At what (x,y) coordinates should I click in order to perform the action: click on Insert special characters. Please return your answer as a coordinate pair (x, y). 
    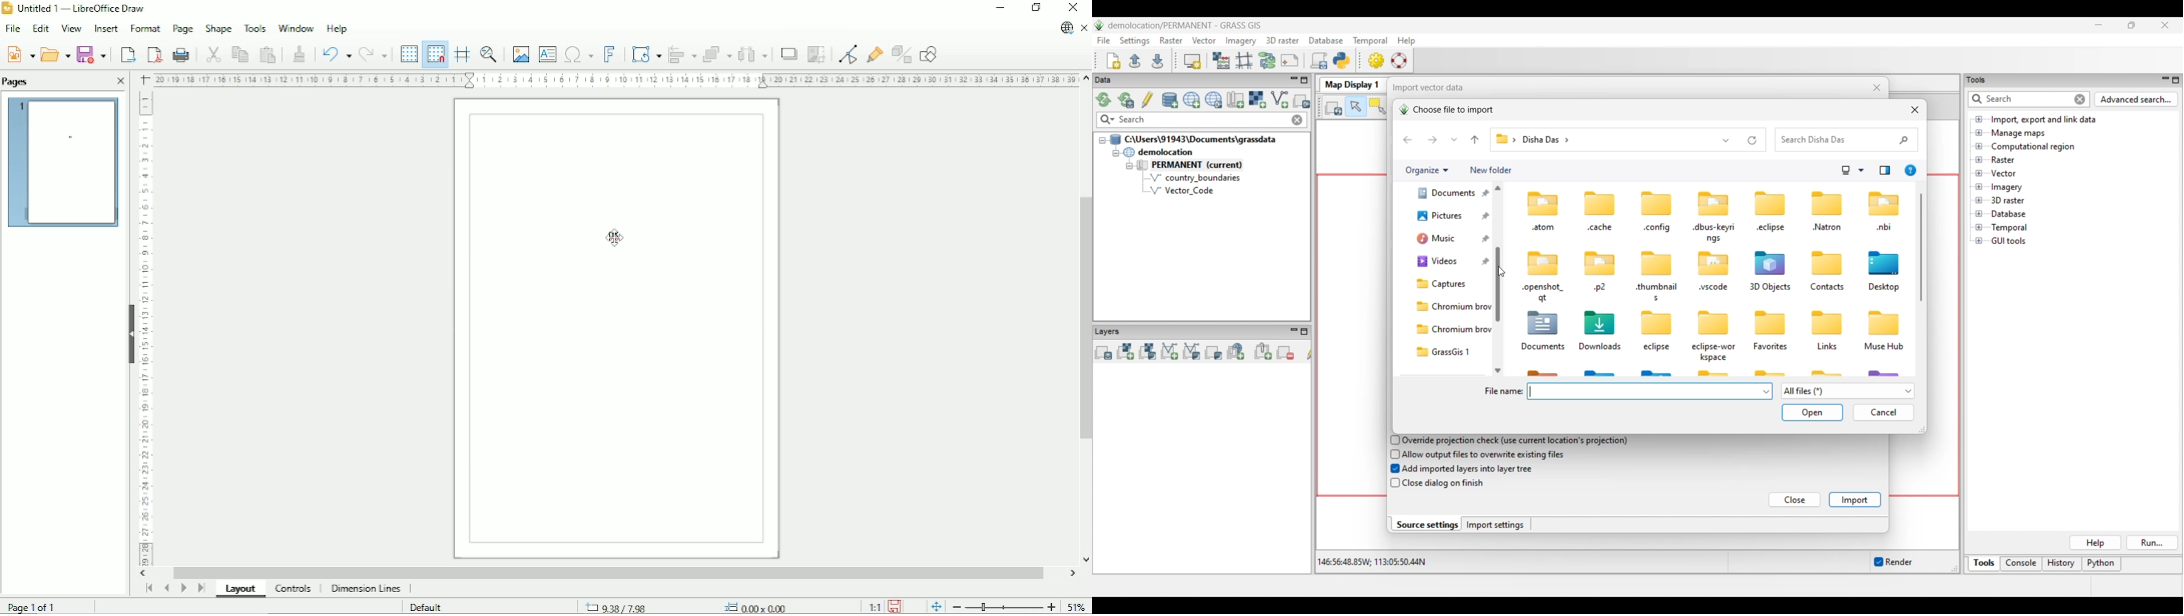
    Looking at the image, I should click on (578, 53).